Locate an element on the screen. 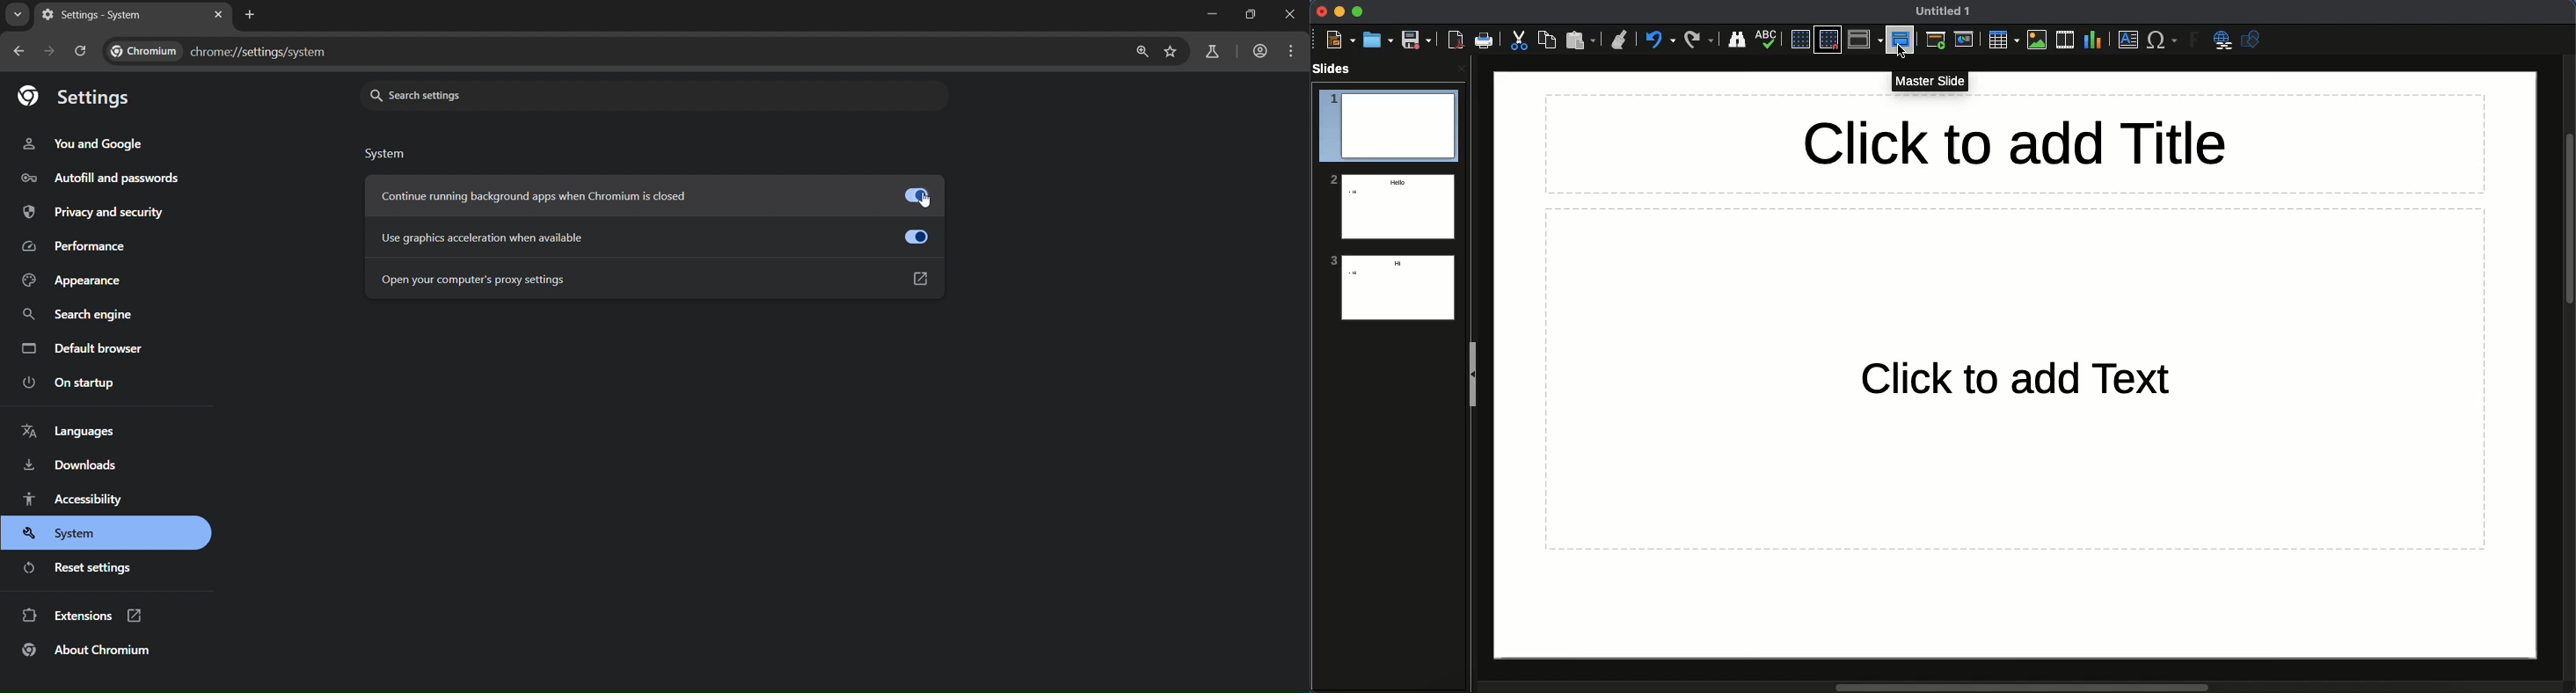  Slide panel is located at coordinates (1473, 376).